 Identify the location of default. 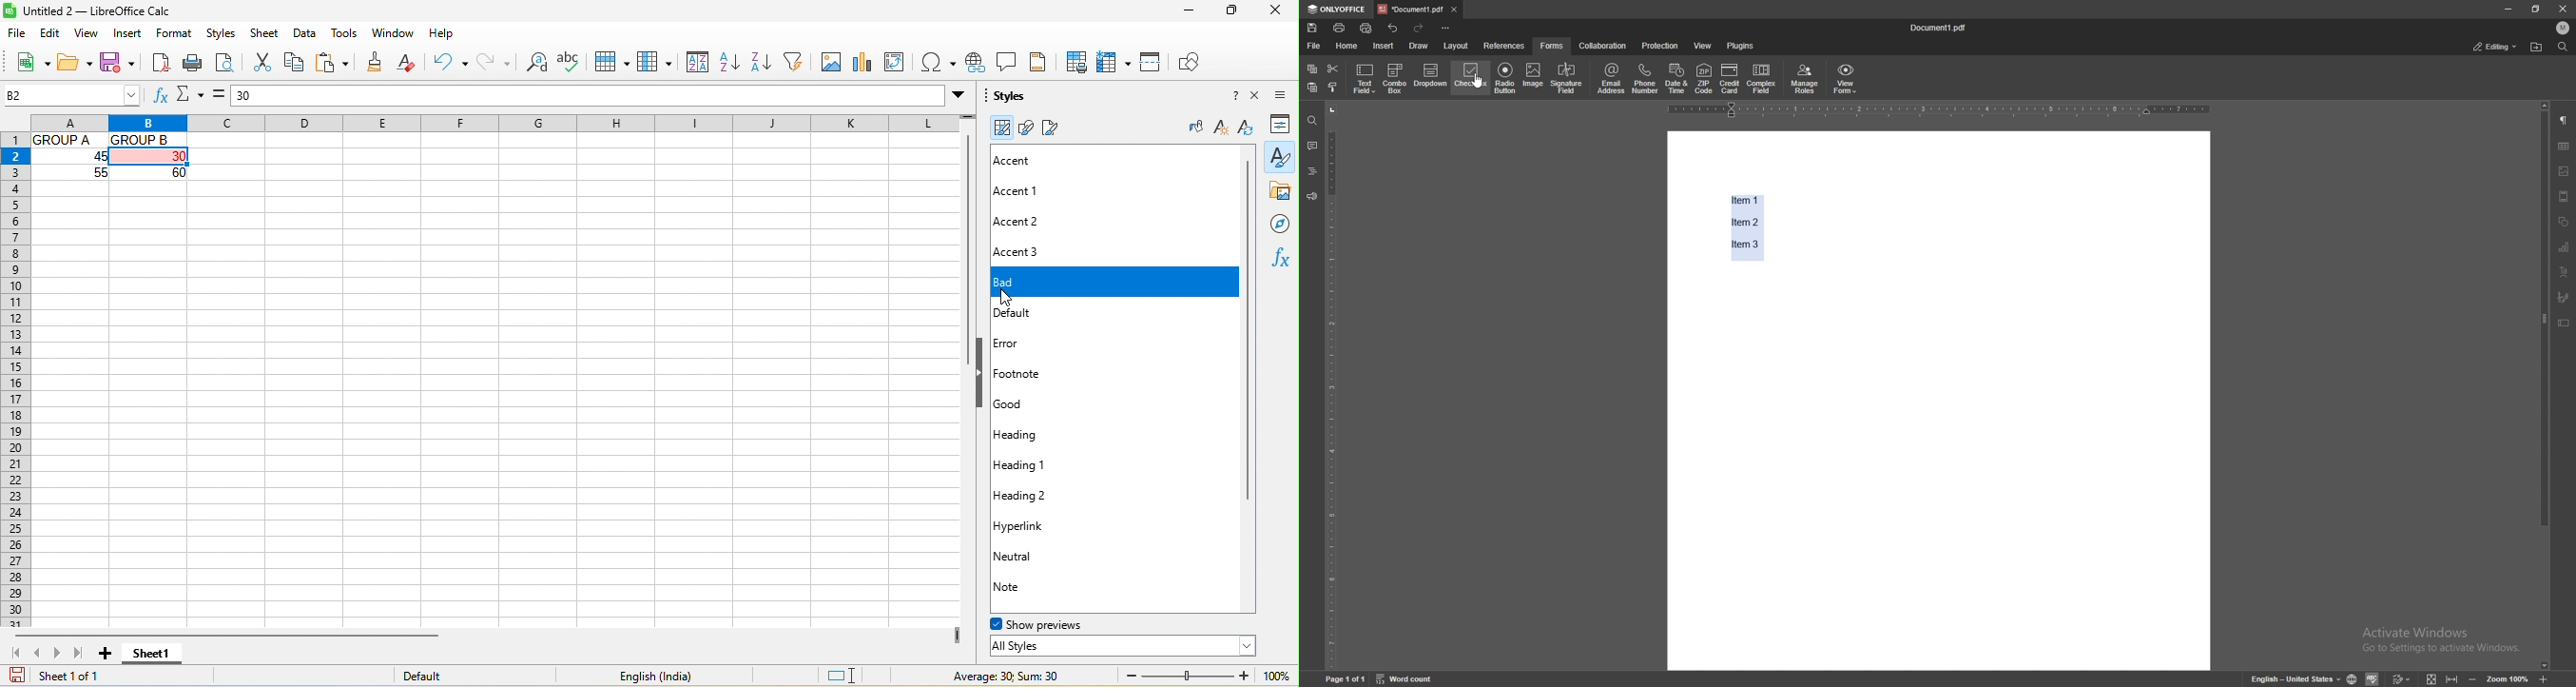
(446, 675).